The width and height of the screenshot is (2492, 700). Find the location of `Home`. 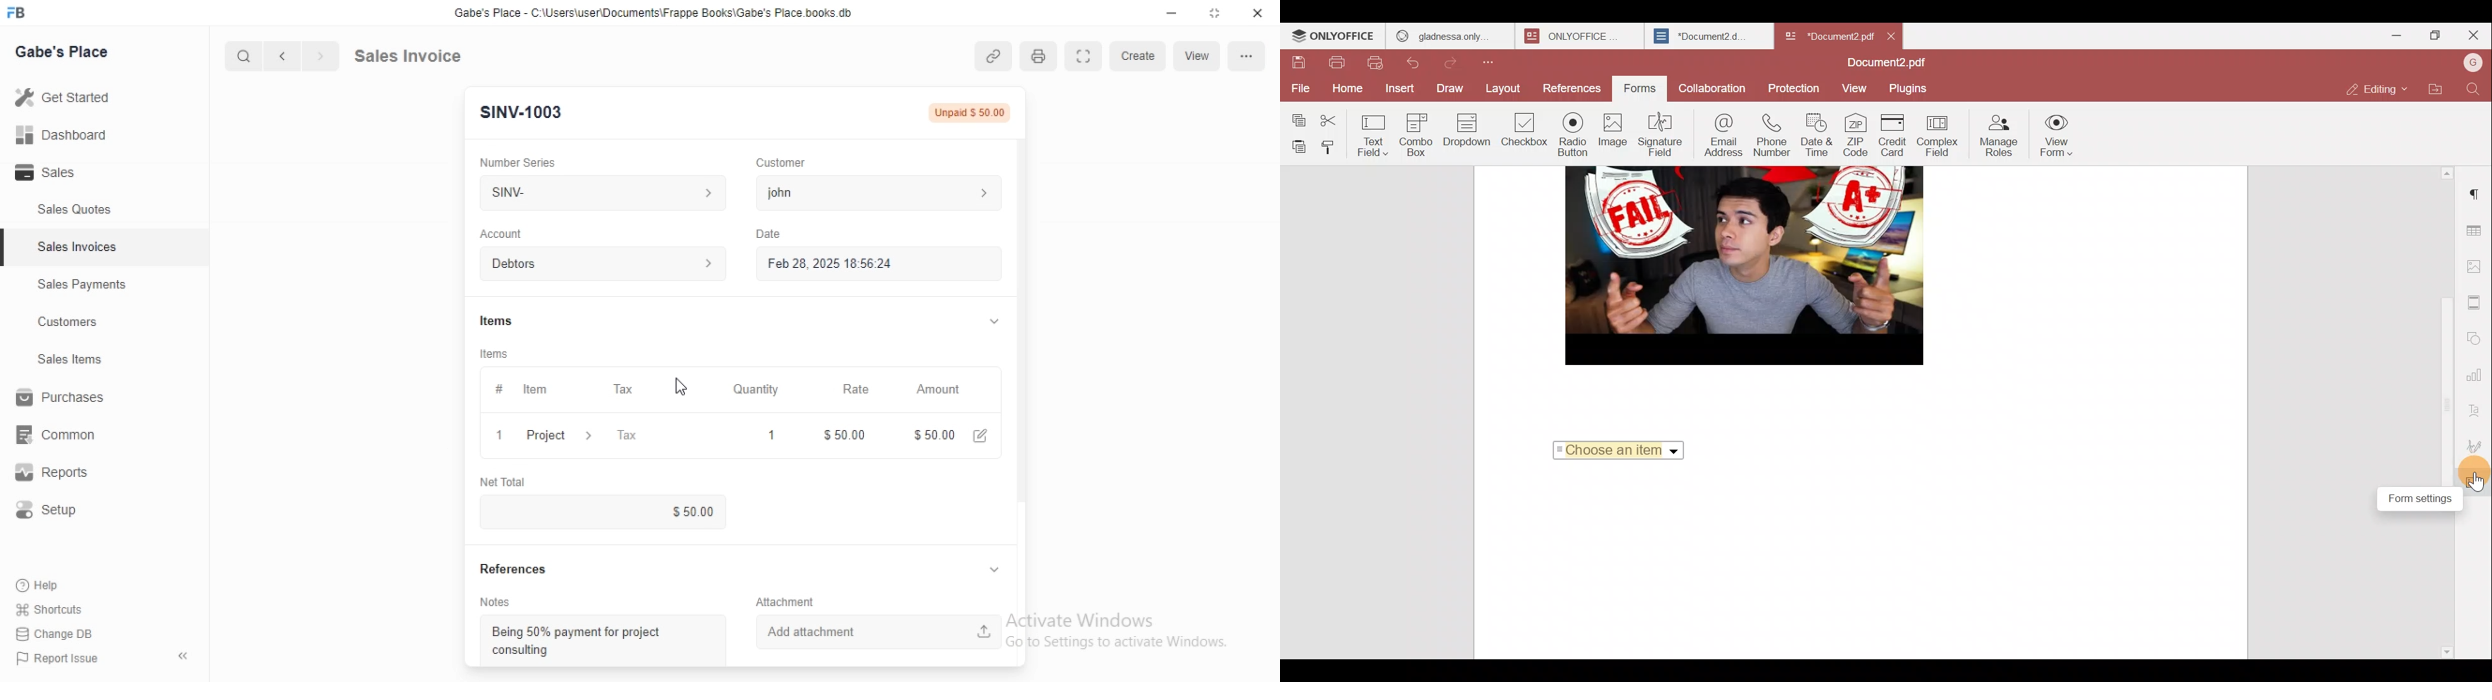

Home is located at coordinates (1344, 90).